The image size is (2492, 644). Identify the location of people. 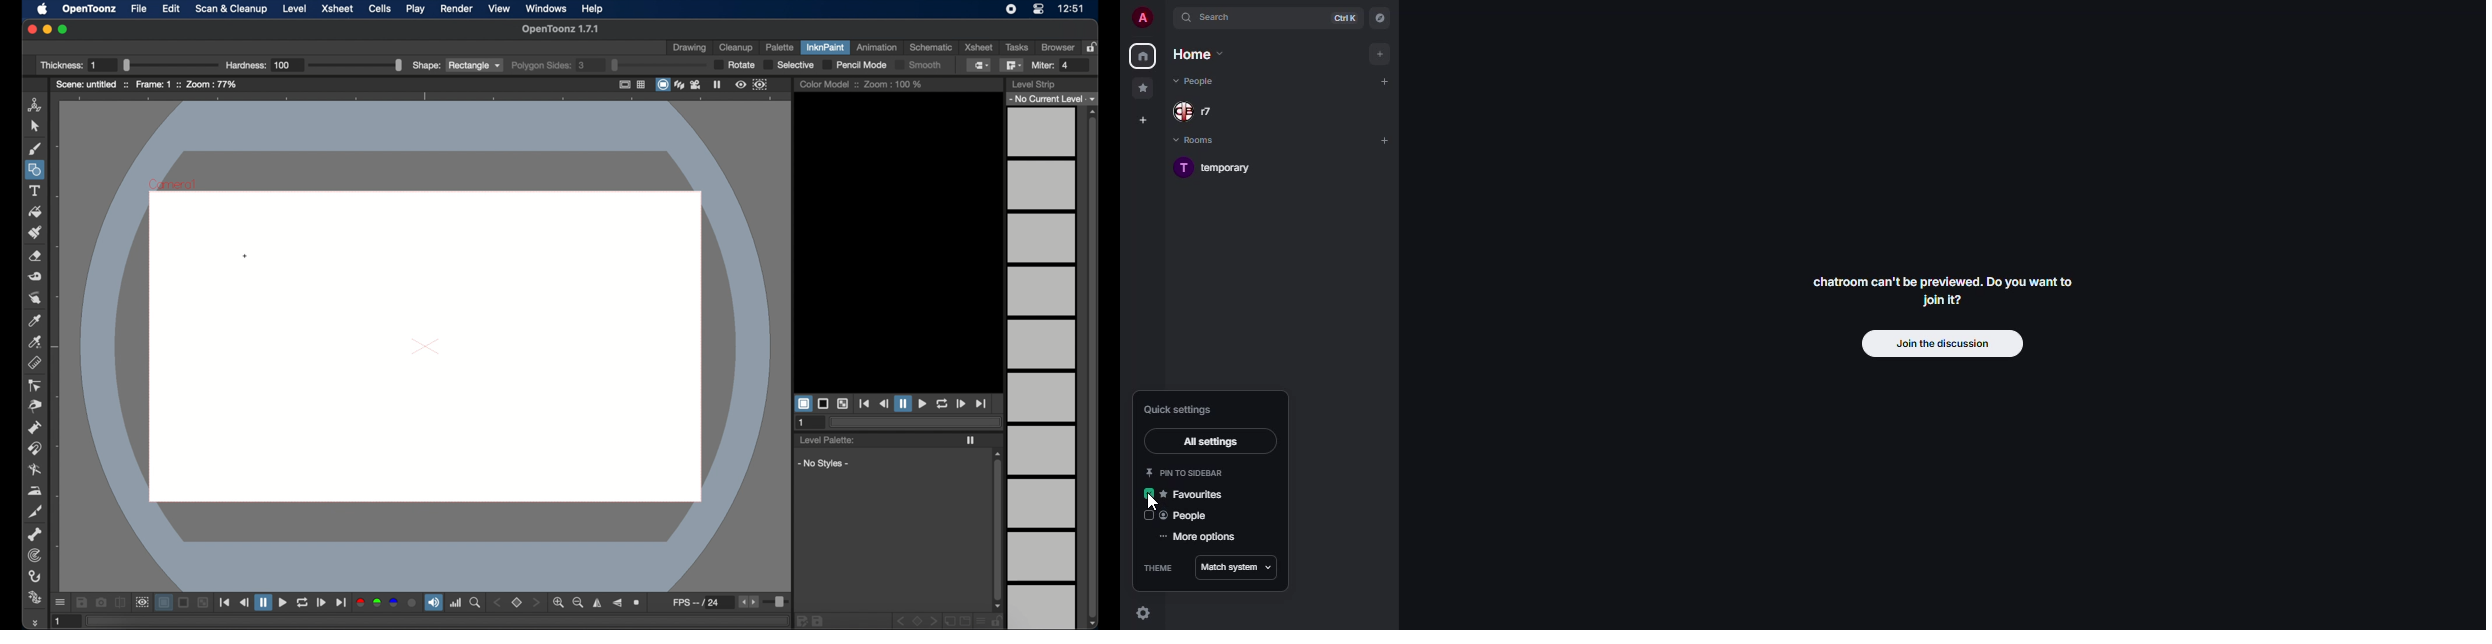
(1202, 111).